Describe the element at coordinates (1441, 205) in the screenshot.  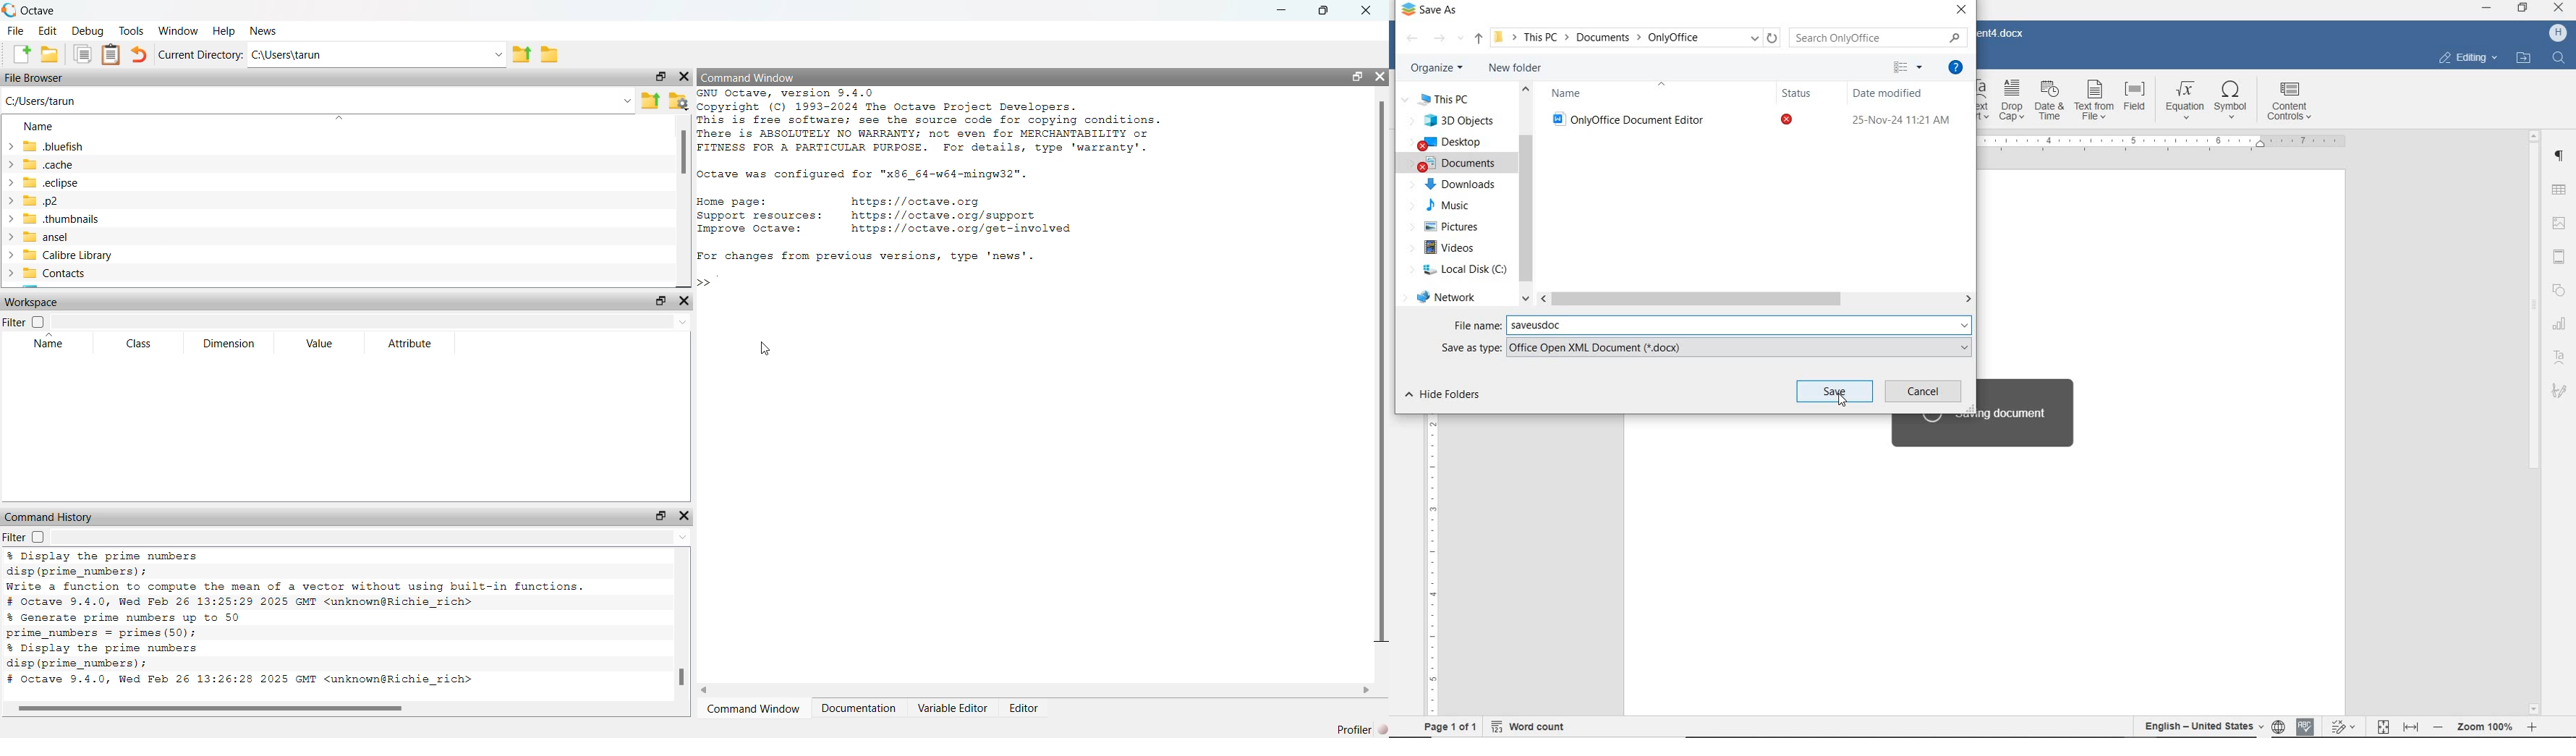
I see `MUSIC` at that location.